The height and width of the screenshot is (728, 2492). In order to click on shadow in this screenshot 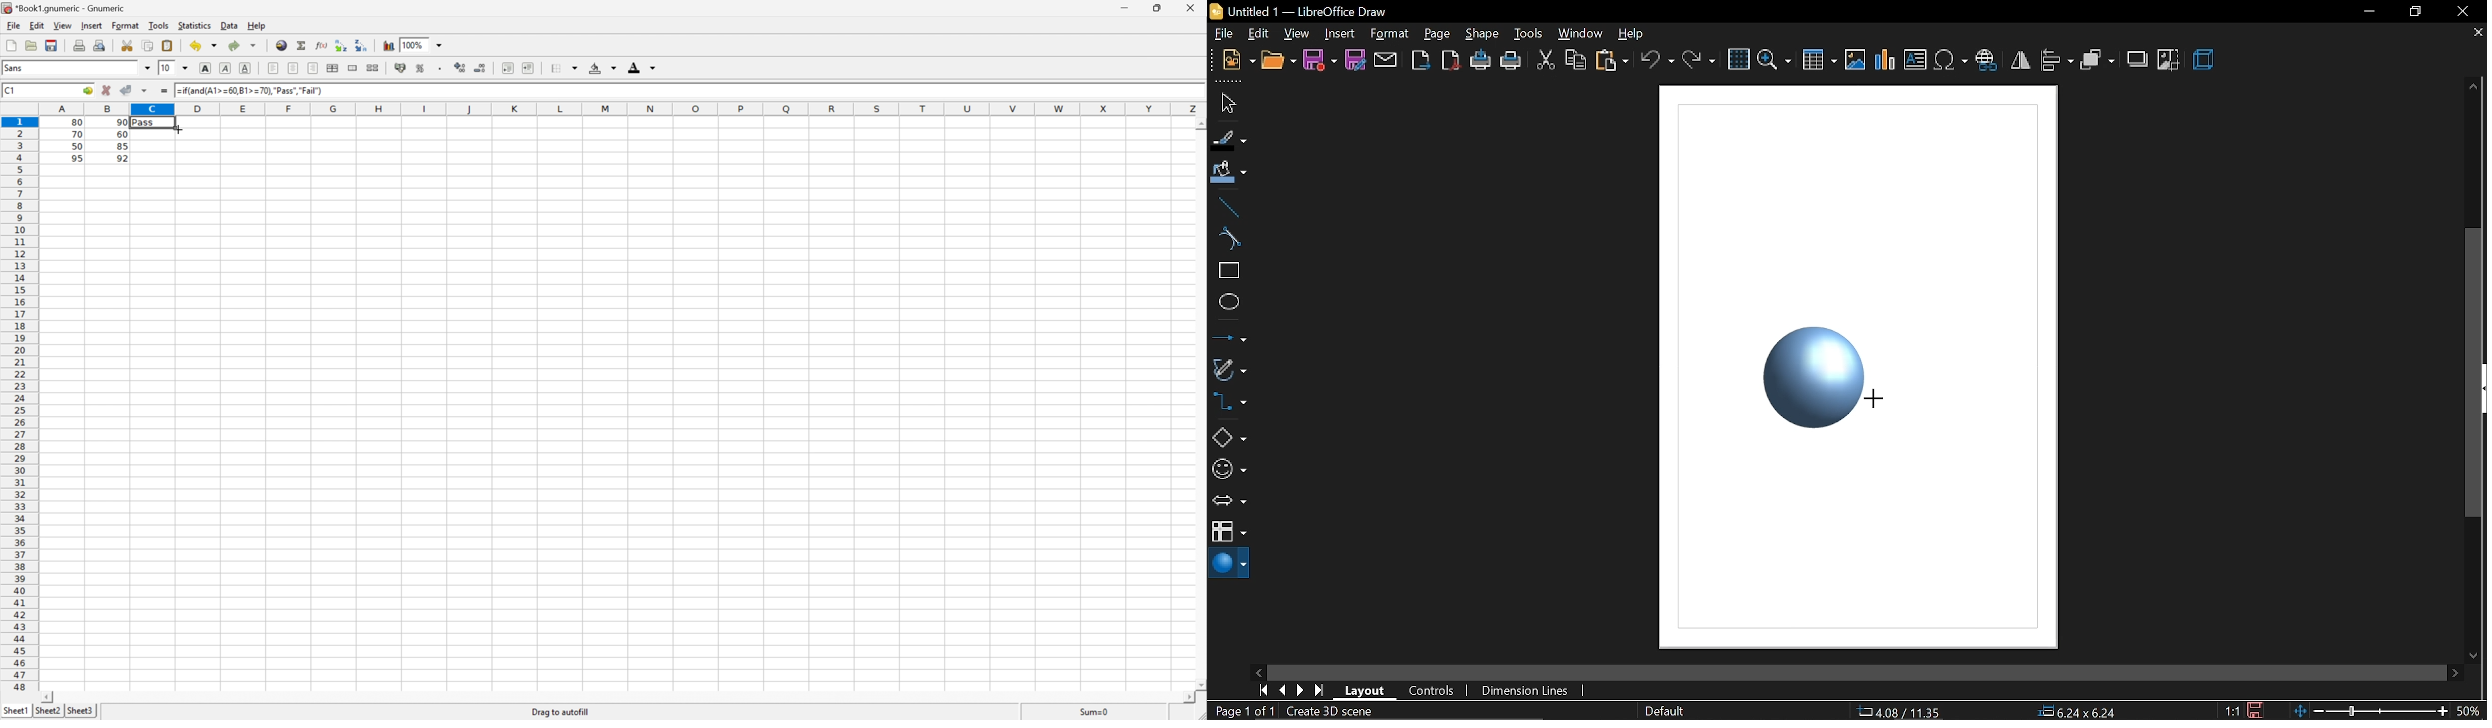, I will do `click(2137, 61)`.